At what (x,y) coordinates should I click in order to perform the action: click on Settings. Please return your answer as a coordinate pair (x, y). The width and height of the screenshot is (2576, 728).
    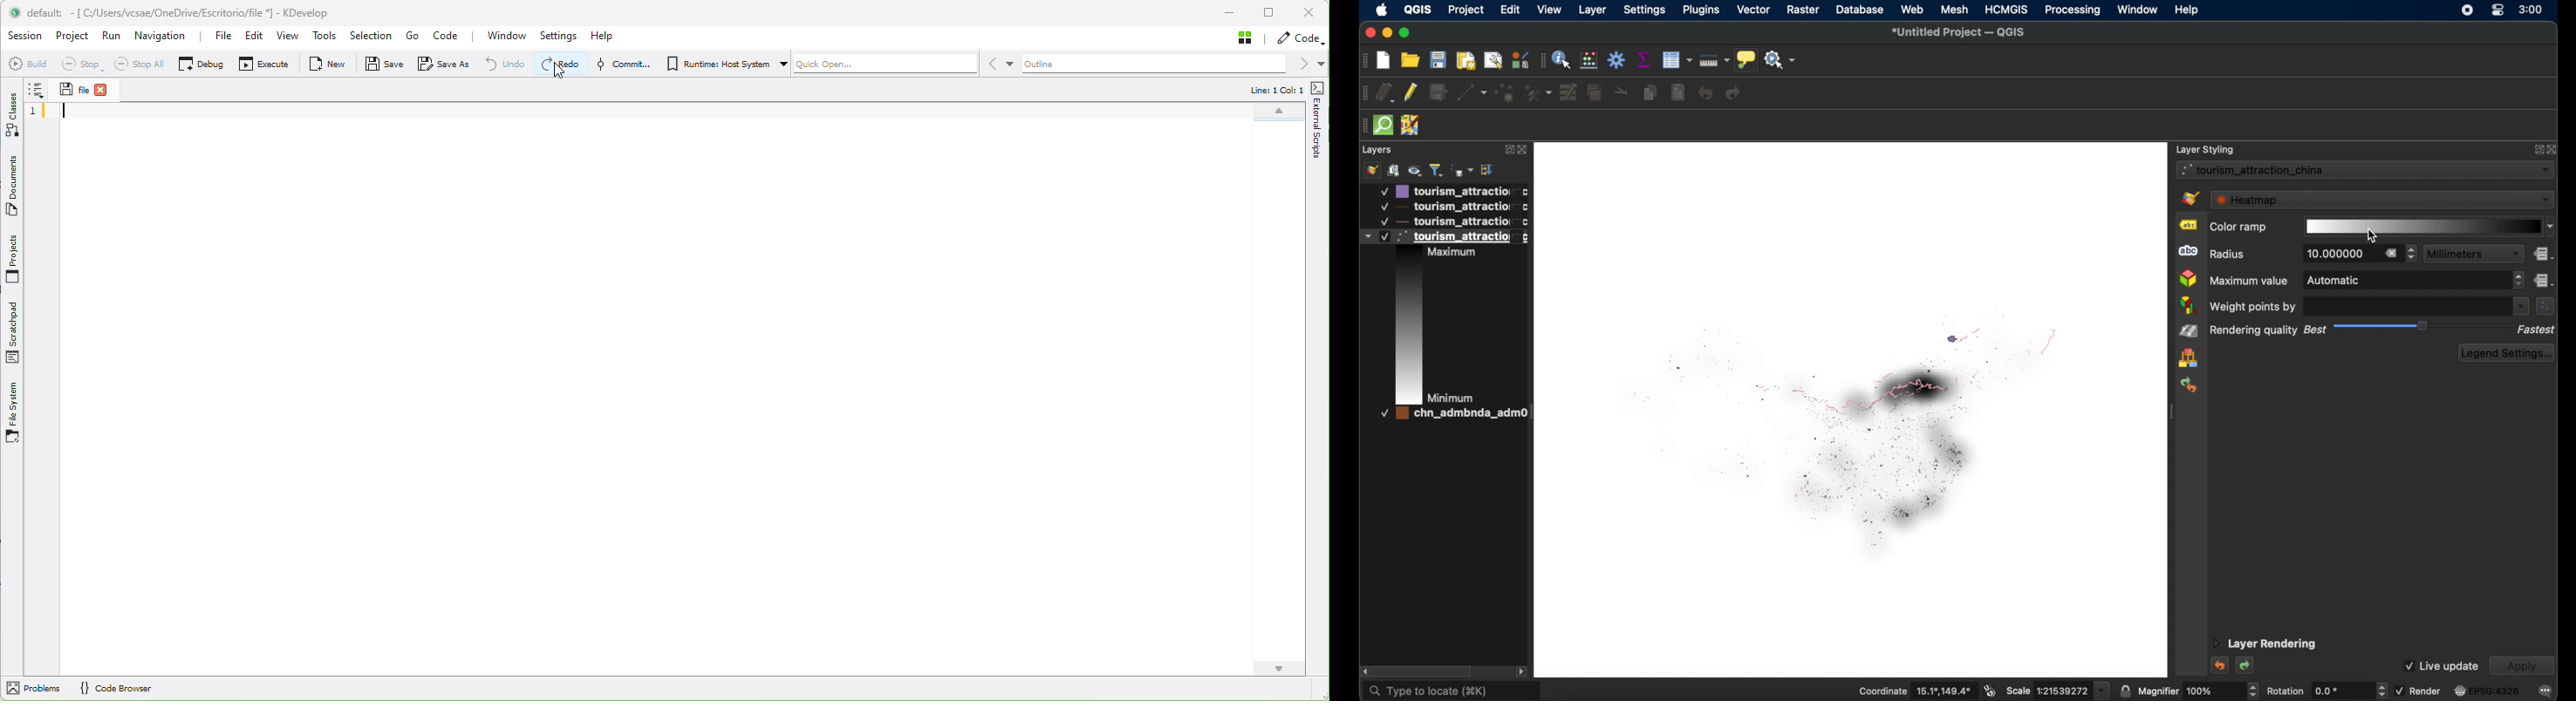
    Looking at the image, I should click on (560, 37).